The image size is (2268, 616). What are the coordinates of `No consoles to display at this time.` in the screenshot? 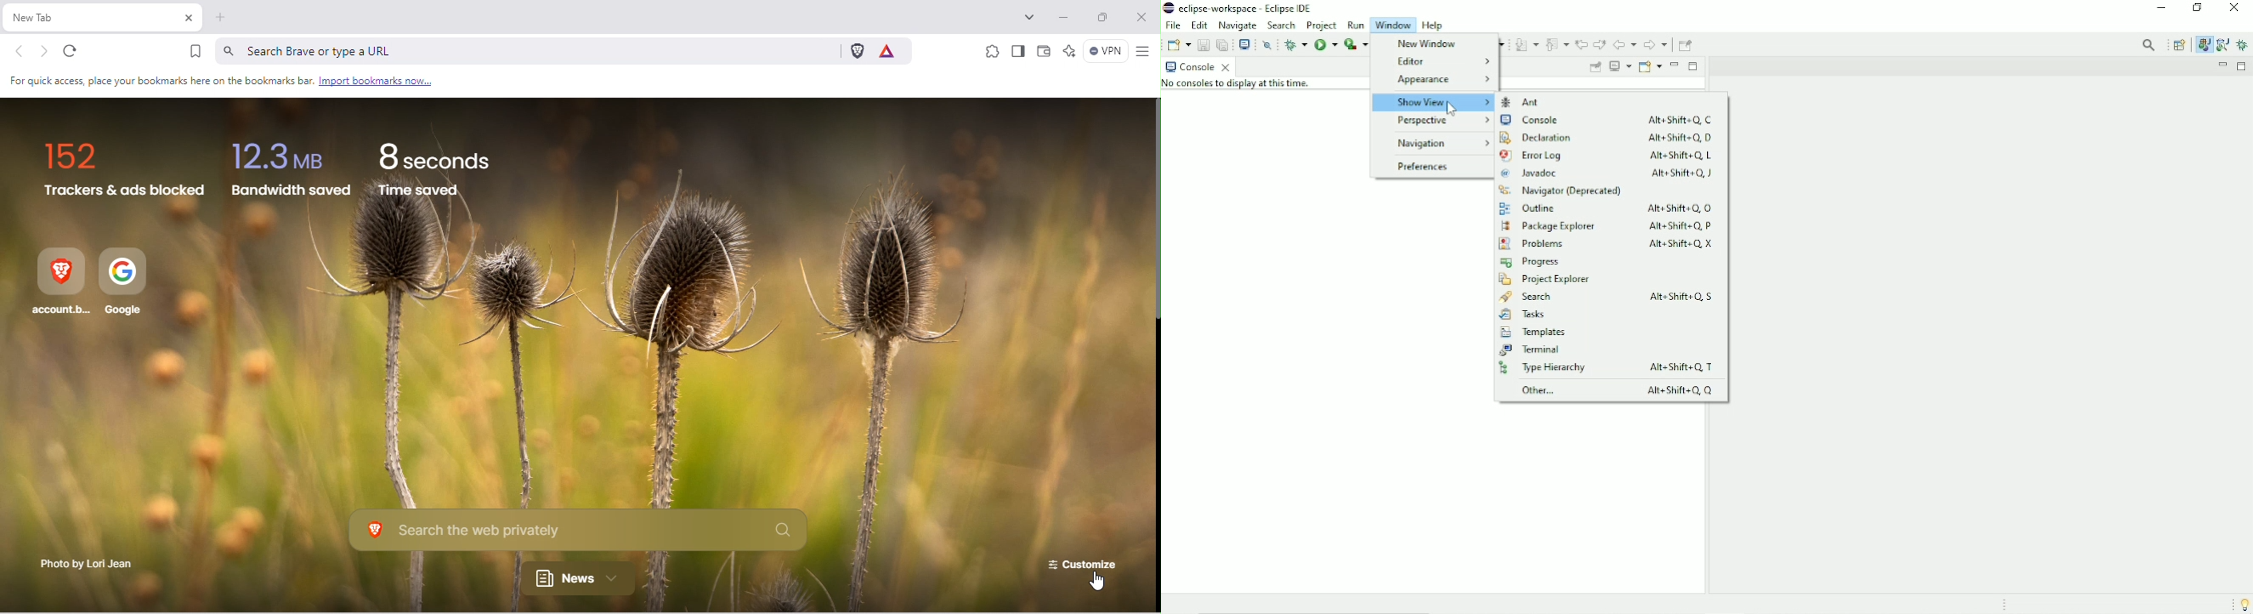 It's located at (1244, 86).